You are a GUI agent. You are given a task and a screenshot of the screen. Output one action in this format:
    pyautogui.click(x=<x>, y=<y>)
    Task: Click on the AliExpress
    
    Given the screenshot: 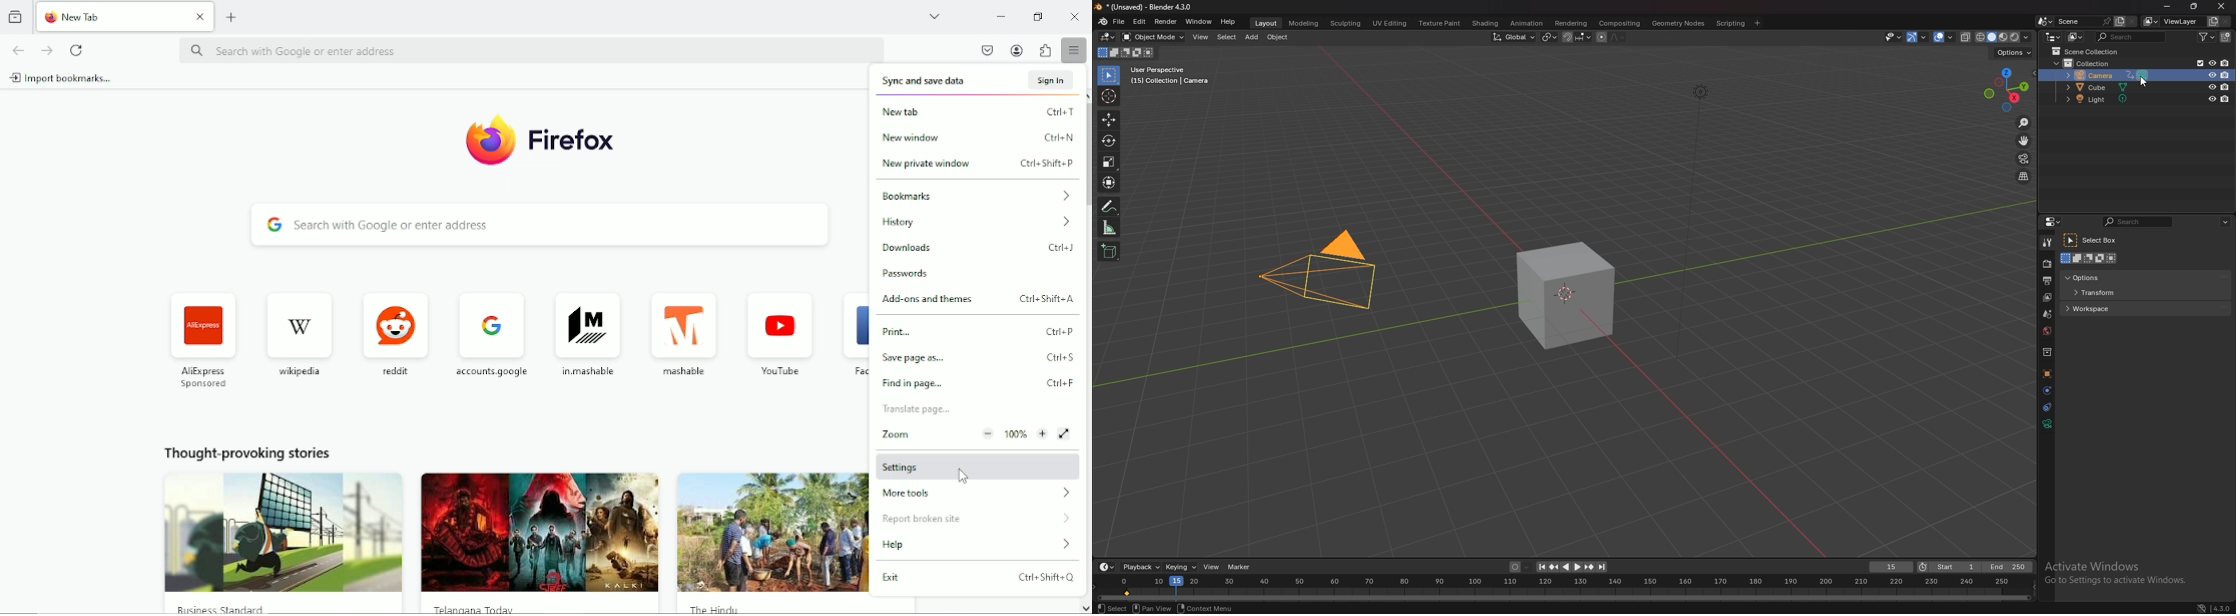 What is the action you would take?
    pyautogui.click(x=202, y=339)
    